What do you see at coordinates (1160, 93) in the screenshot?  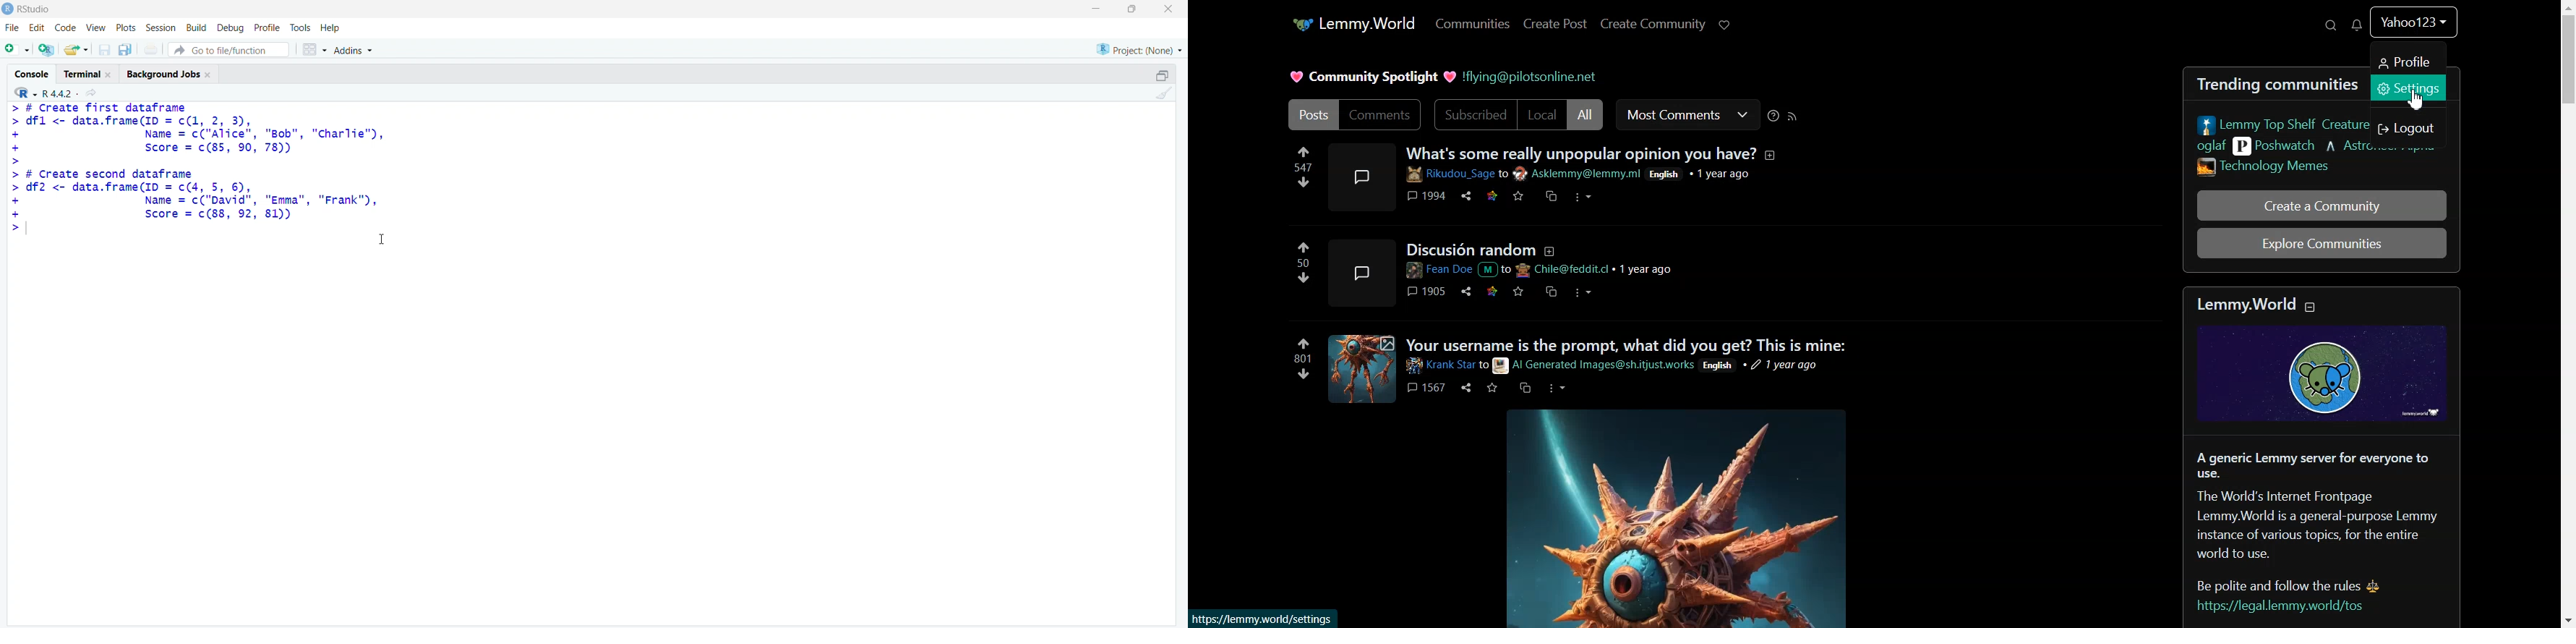 I see `clear console` at bounding box center [1160, 93].